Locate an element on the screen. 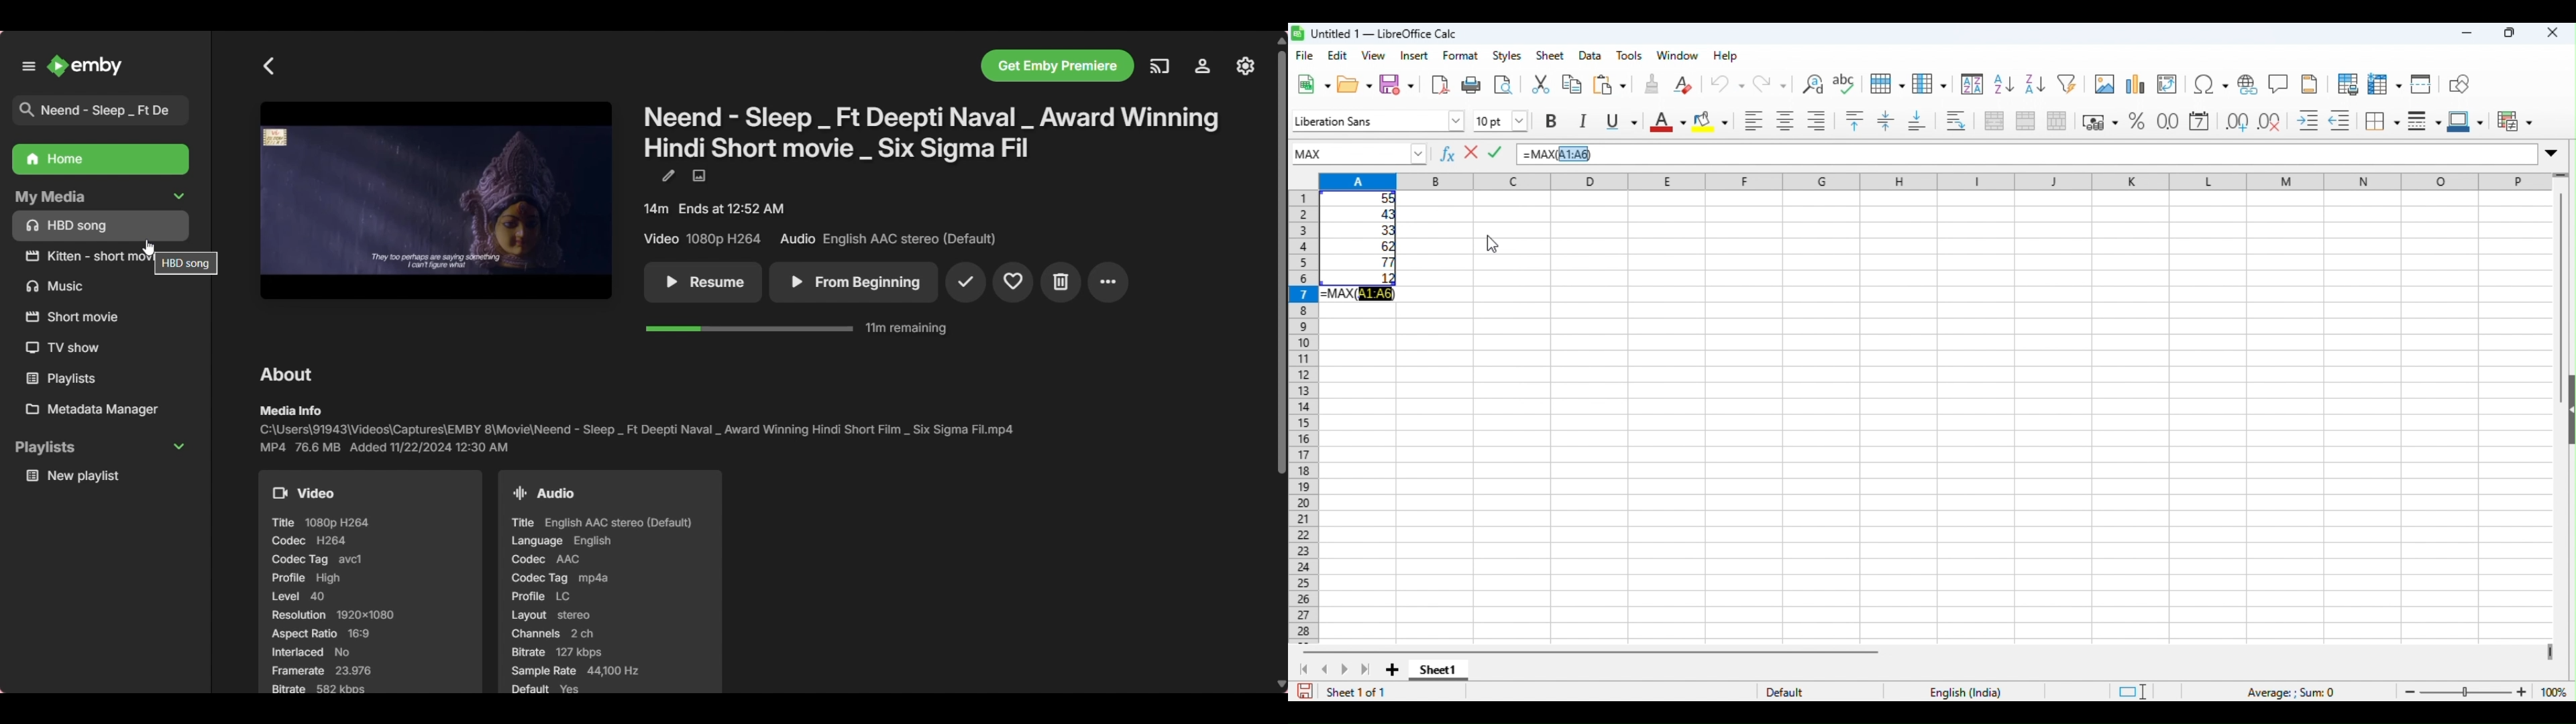 This screenshot has width=2576, height=728. background color is located at coordinates (1711, 121).